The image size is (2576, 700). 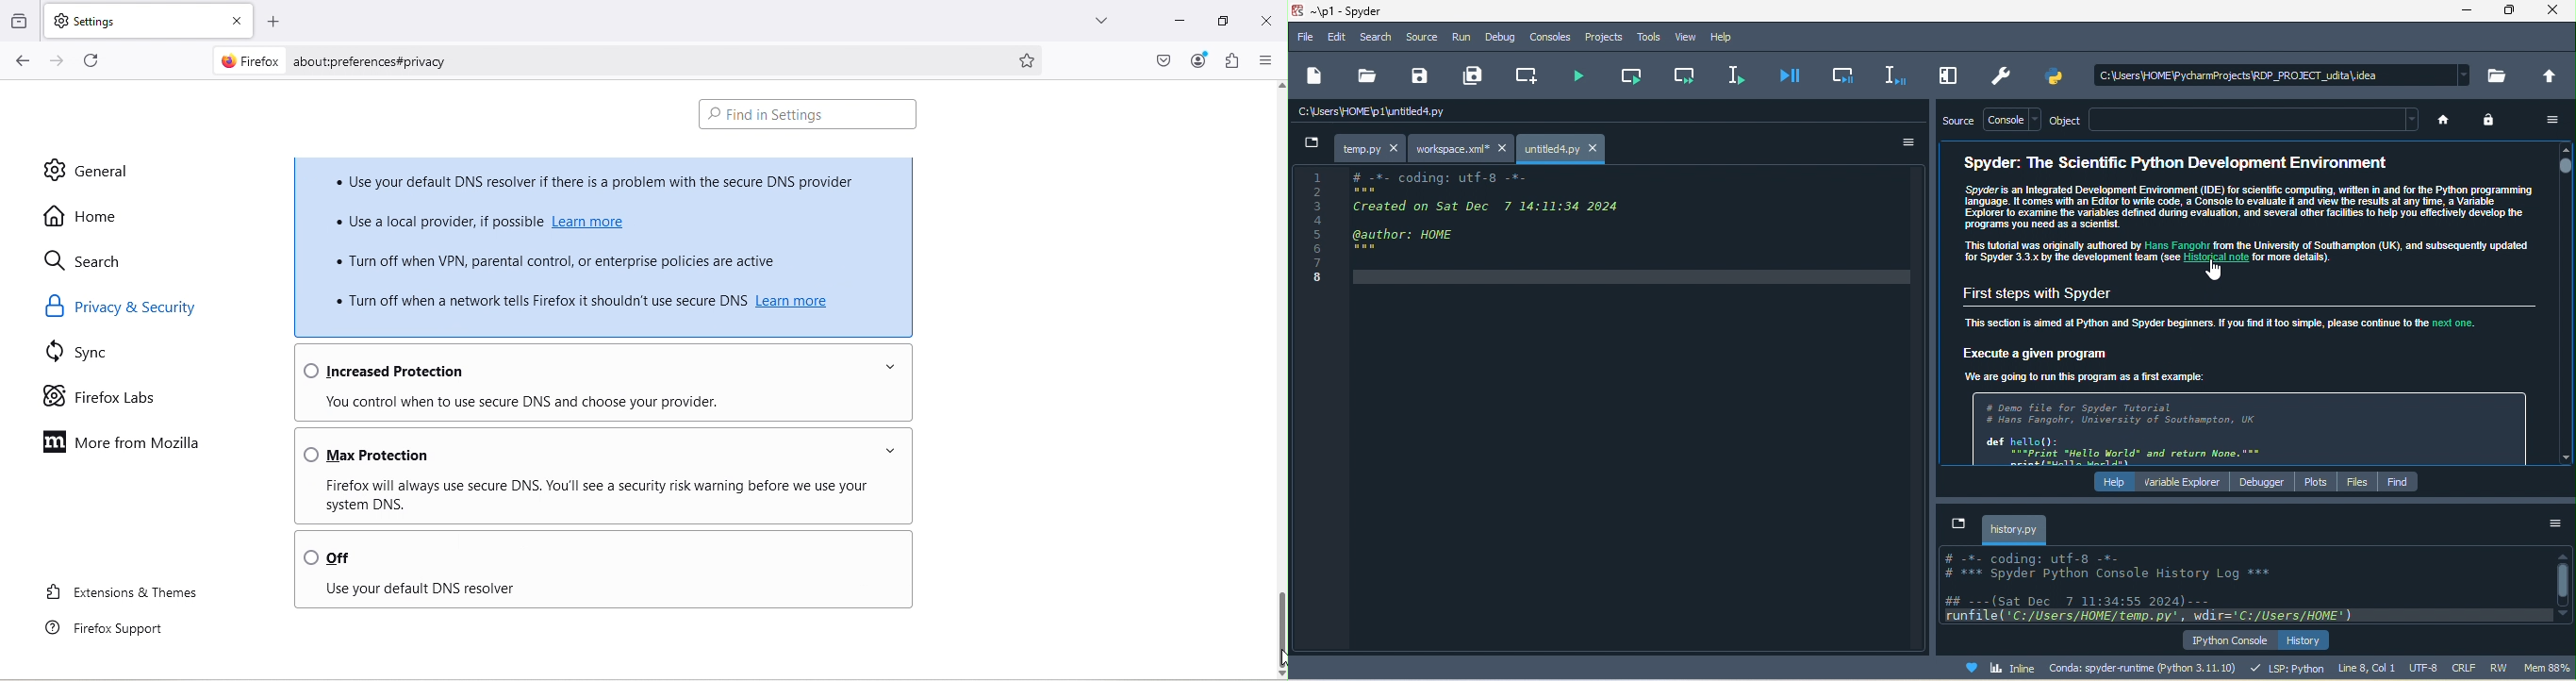 I want to click on maximize, so click(x=2513, y=10).